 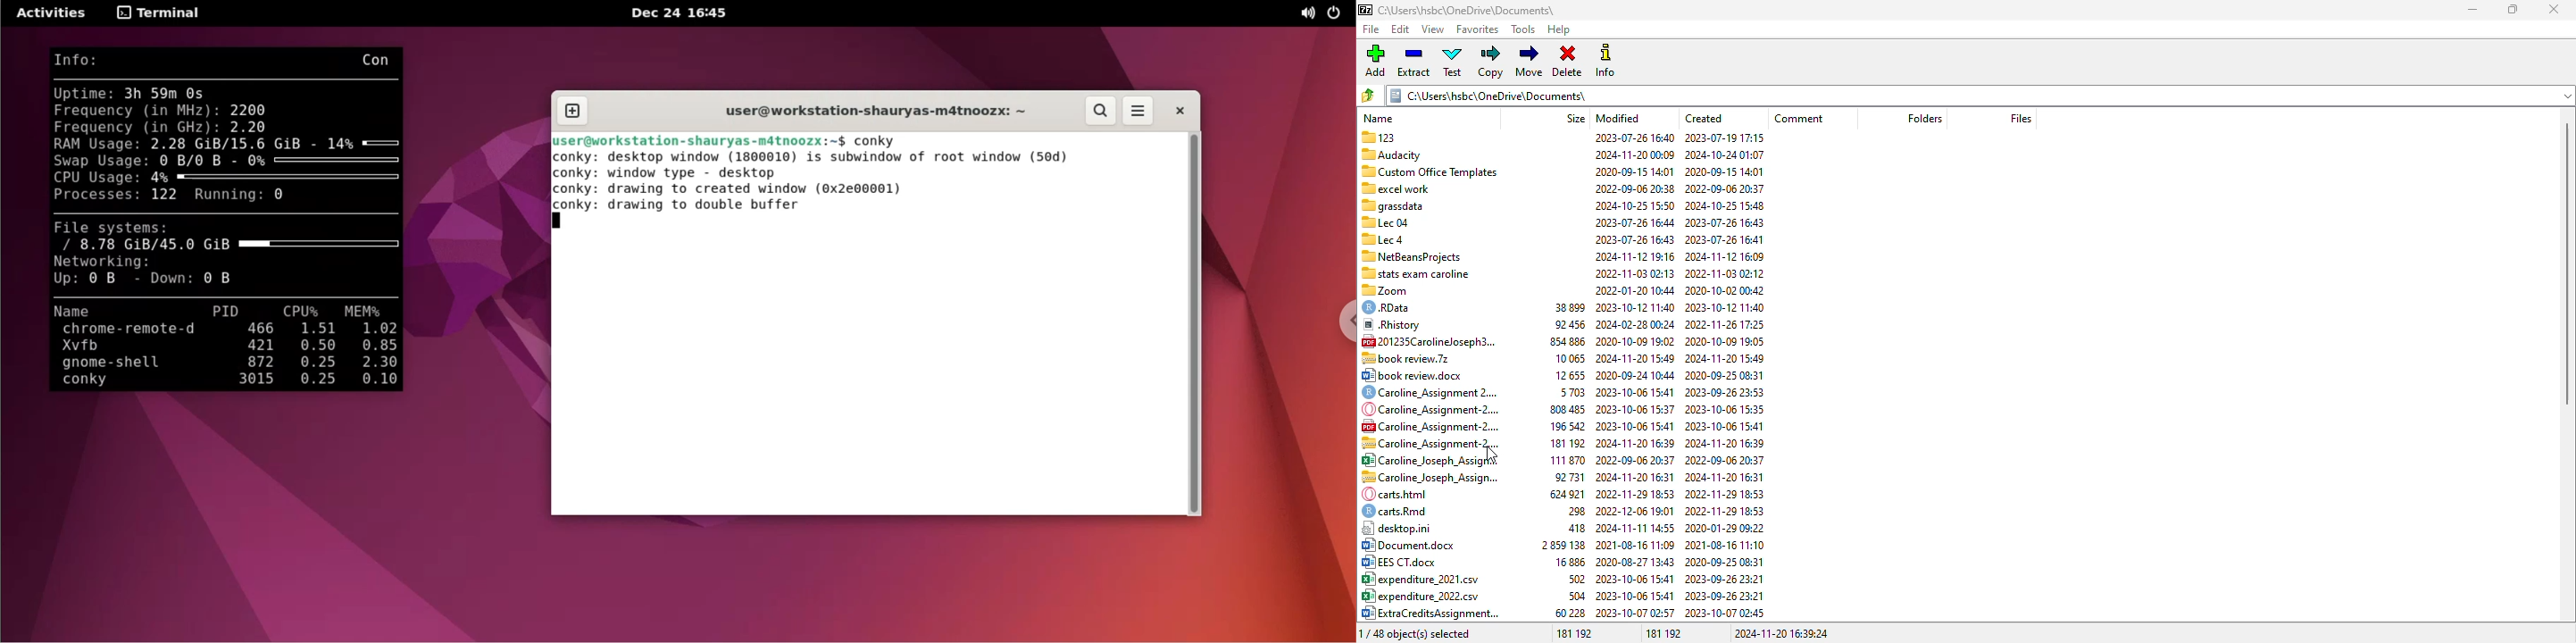 What do you see at coordinates (1605, 61) in the screenshot?
I see `info` at bounding box center [1605, 61].